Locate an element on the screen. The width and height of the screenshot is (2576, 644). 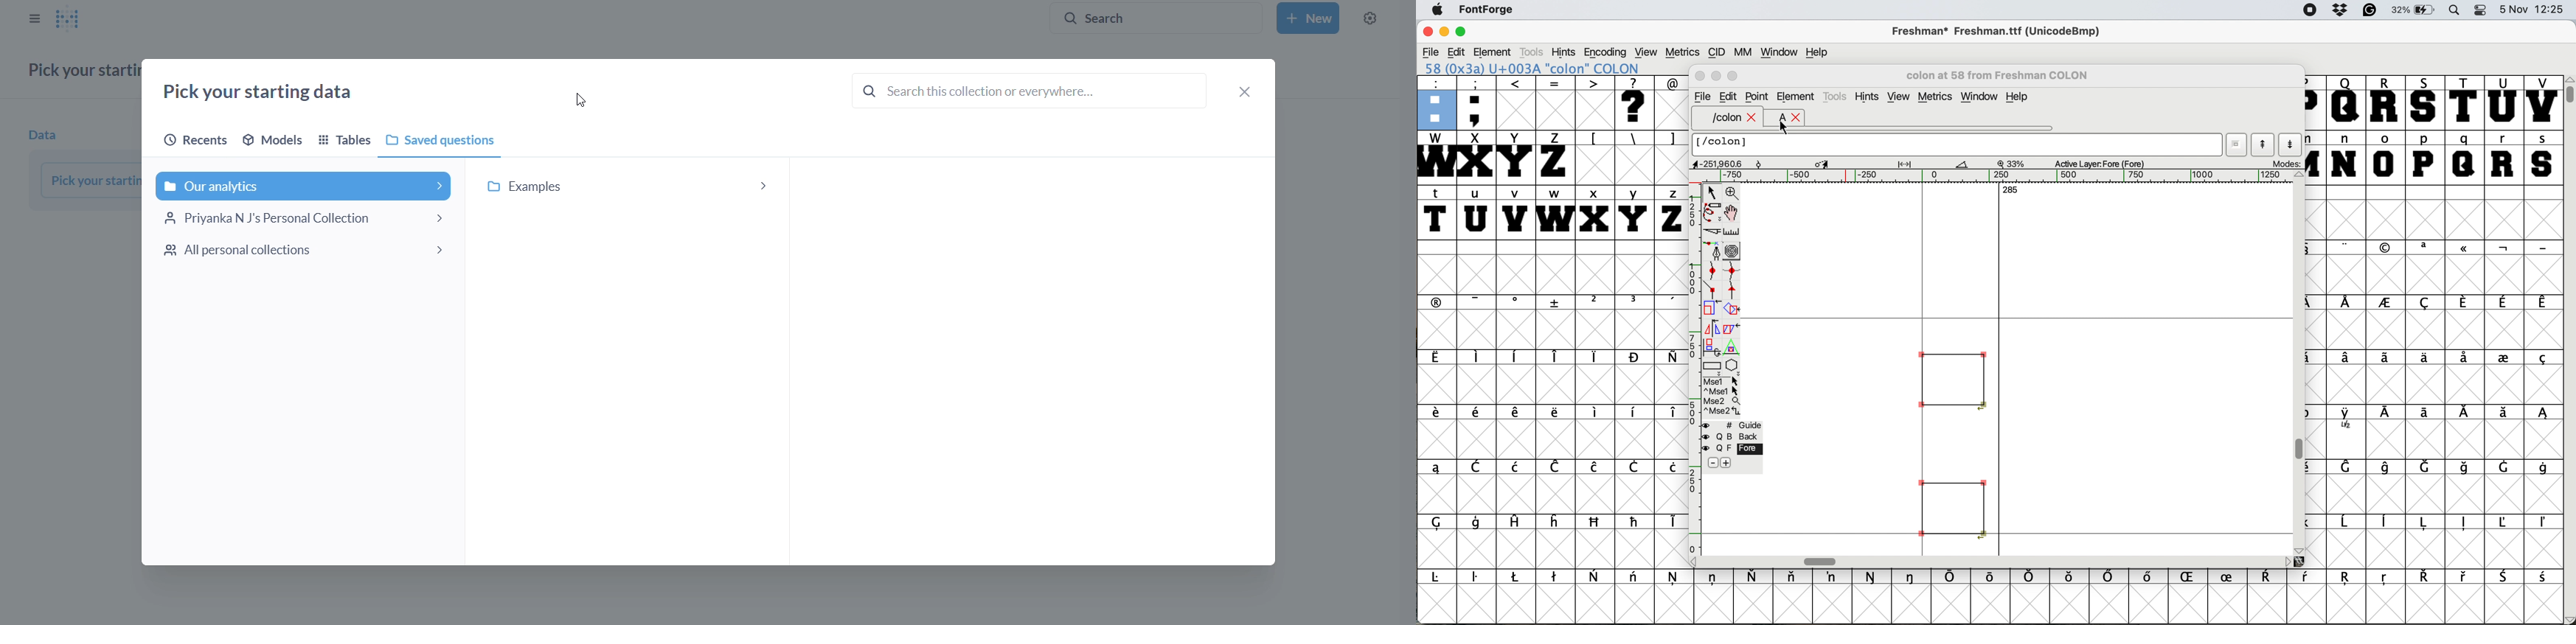
] is located at coordinates (1671, 138).